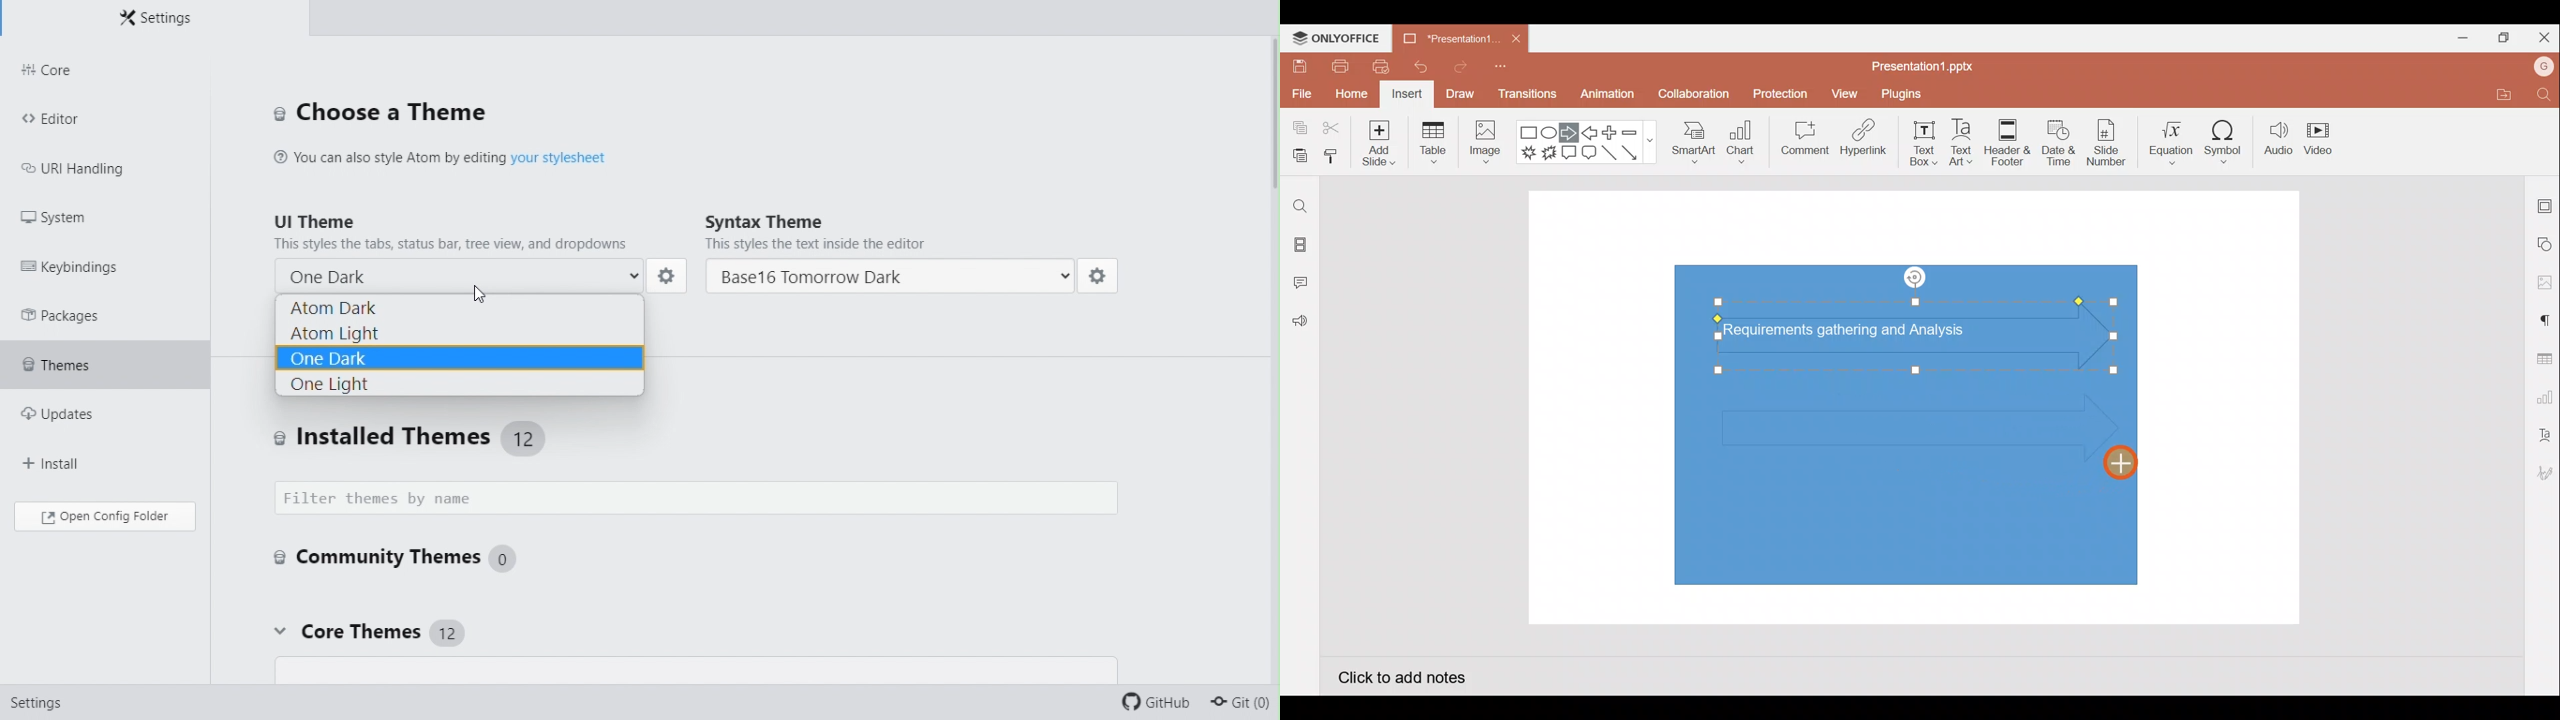 The width and height of the screenshot is (2576, 728). I want to click on Add slide, so click(1377, 140).